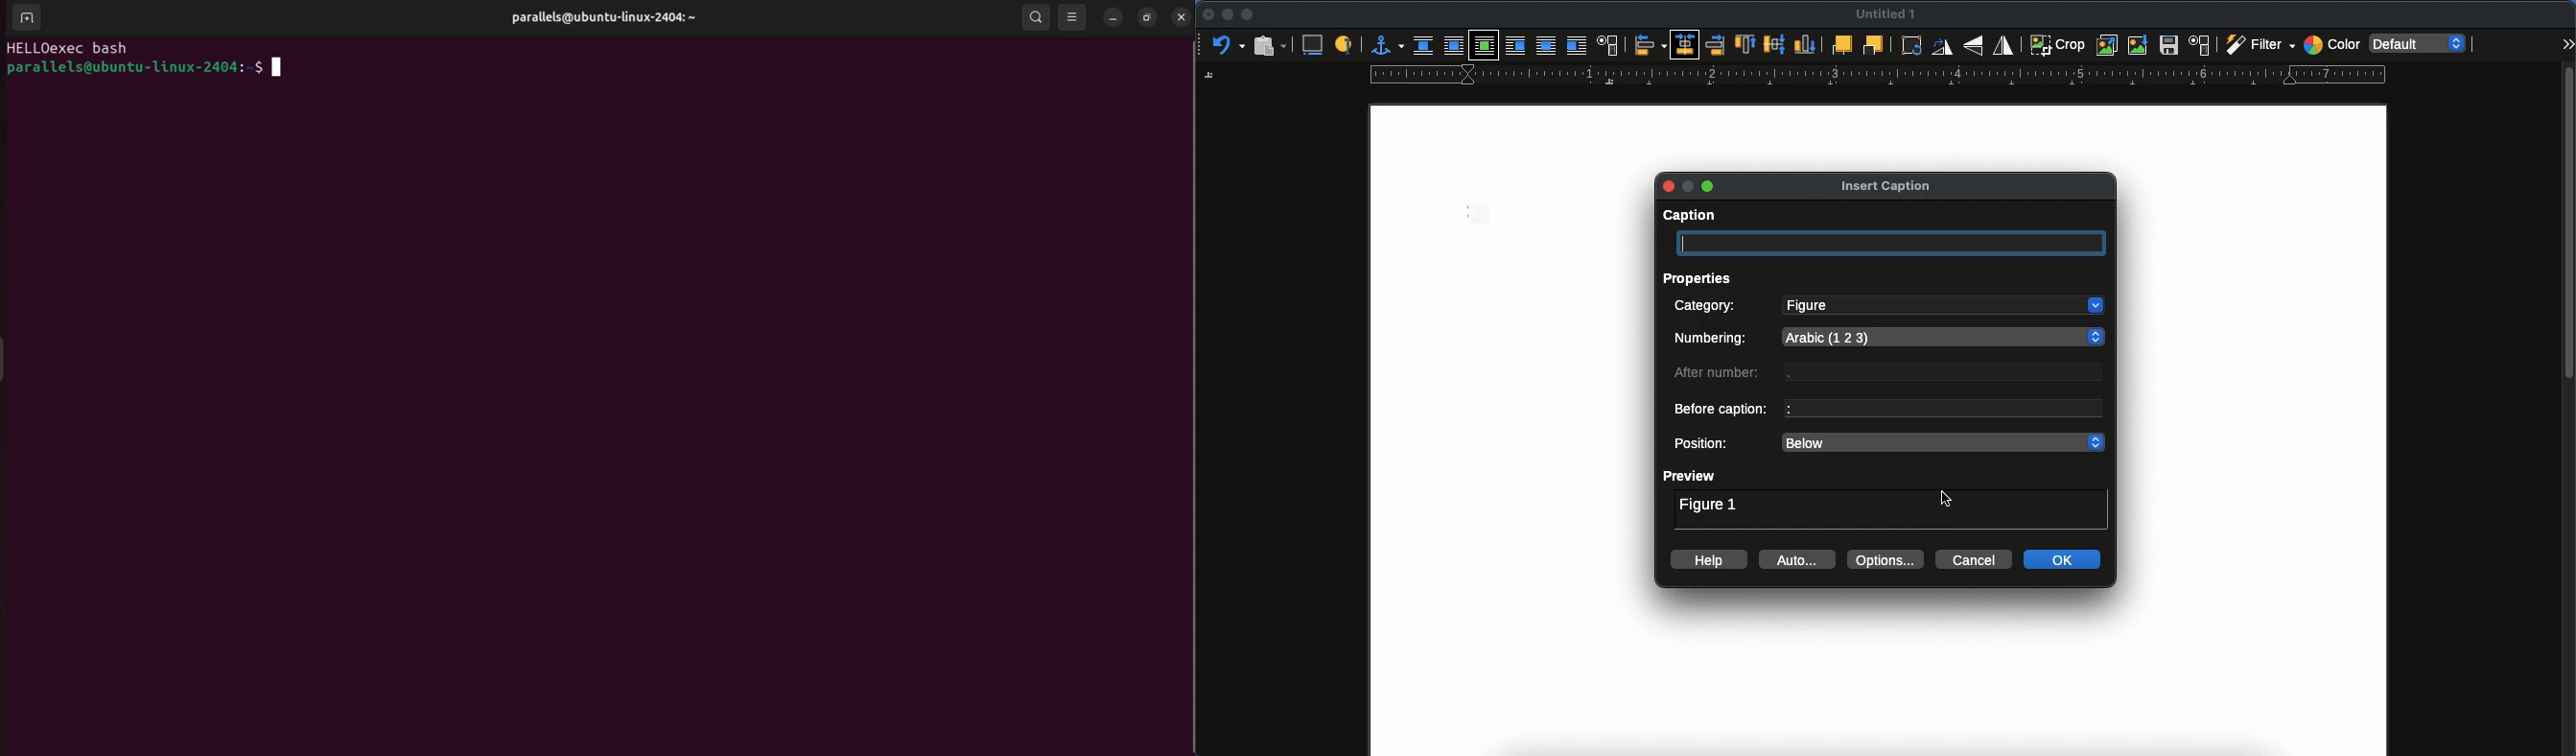  I want to click on numbering, so click(1714, 341).